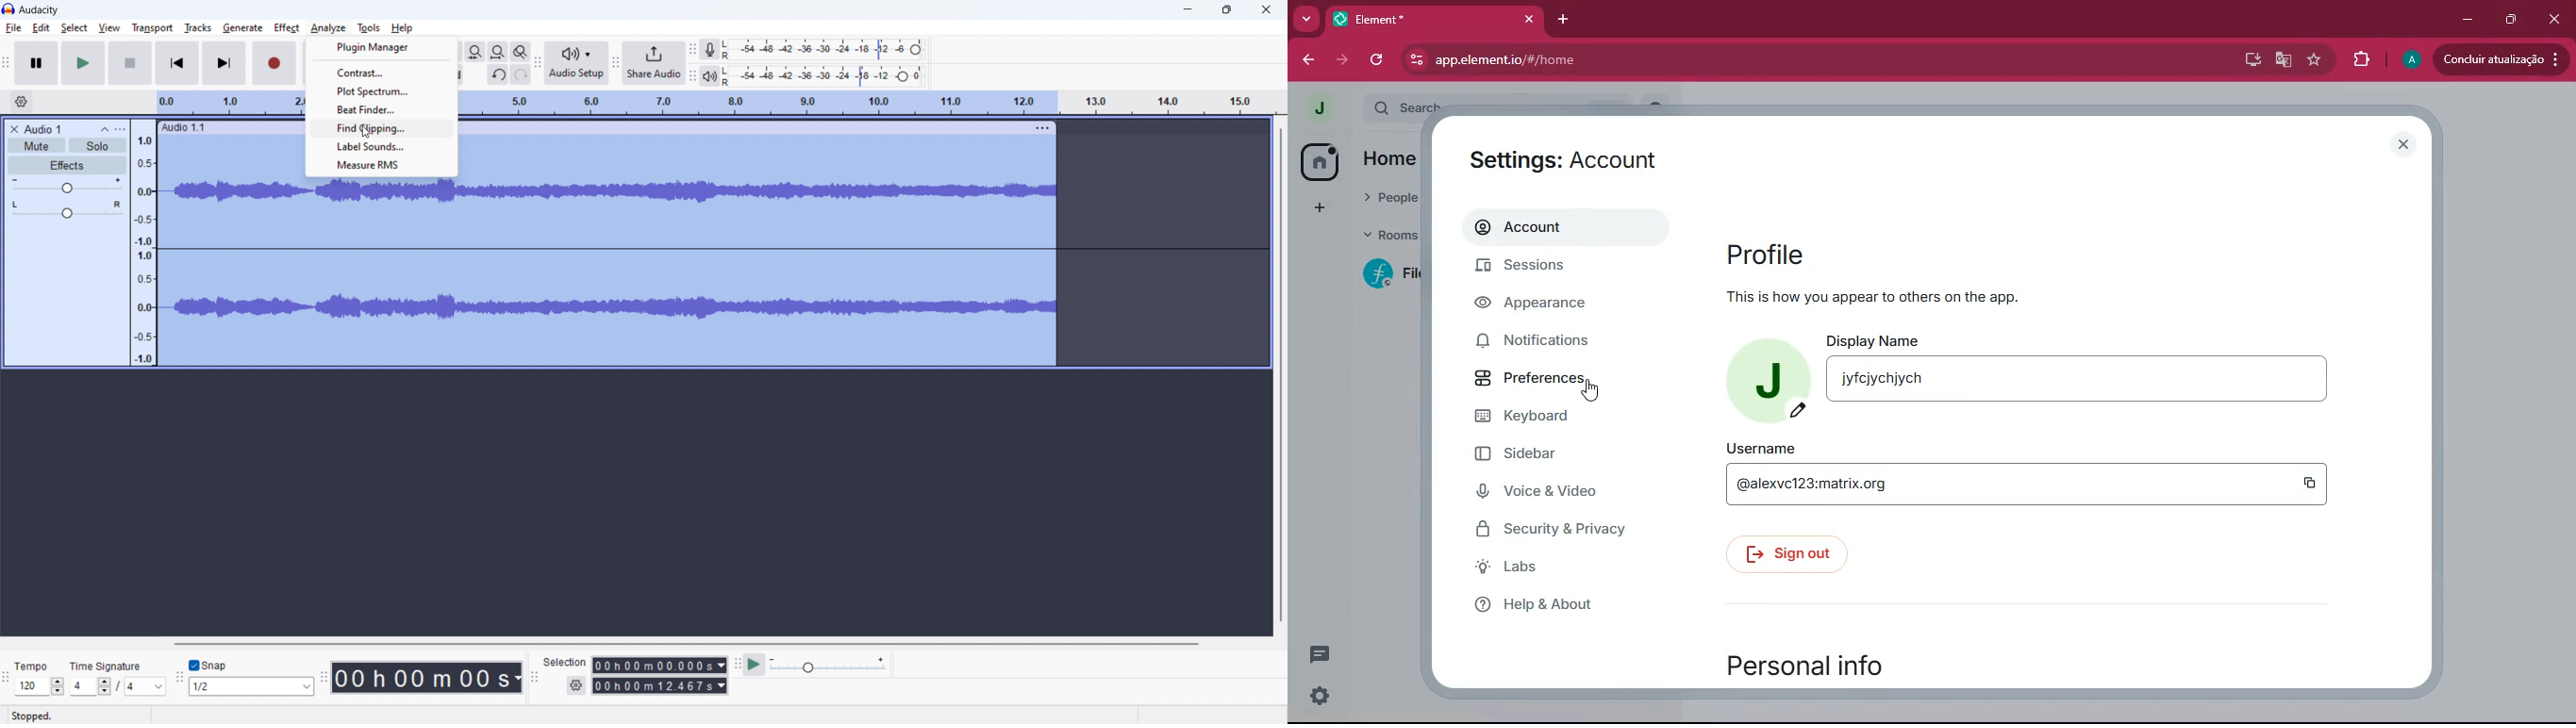  I want to click on time toolbar, so click(324, 678).